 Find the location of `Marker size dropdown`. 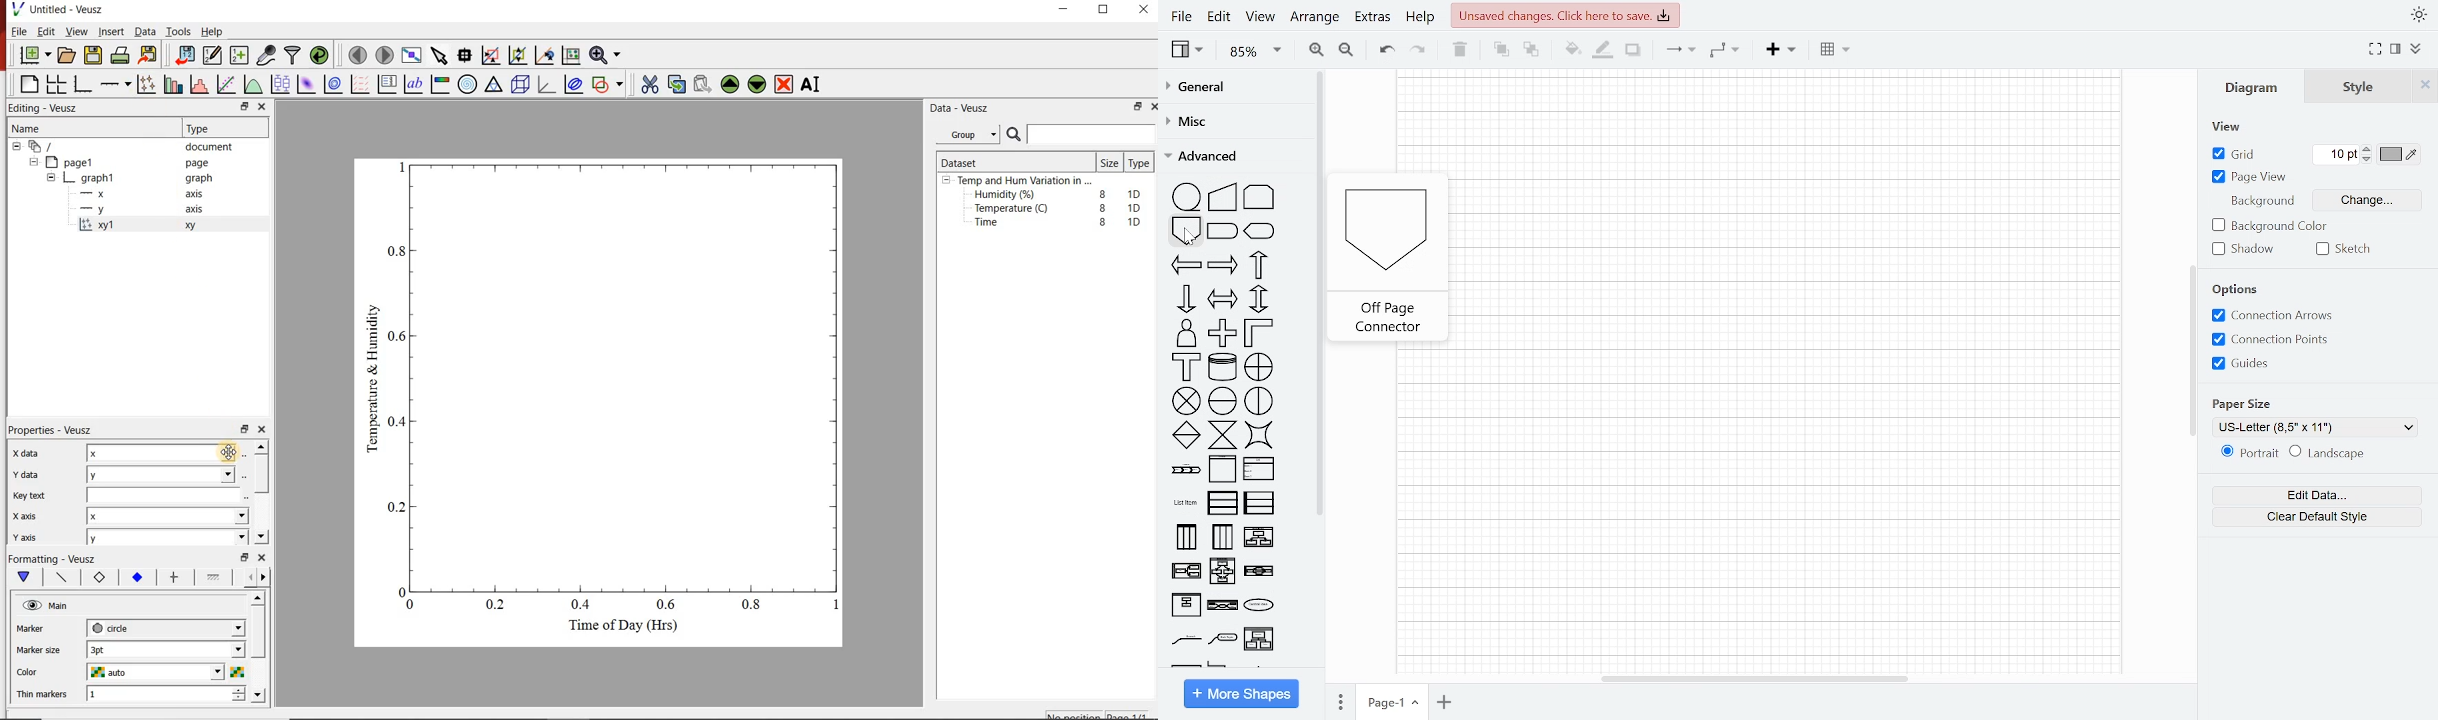

Marker size dropdown is located at coordinates (206, 650).